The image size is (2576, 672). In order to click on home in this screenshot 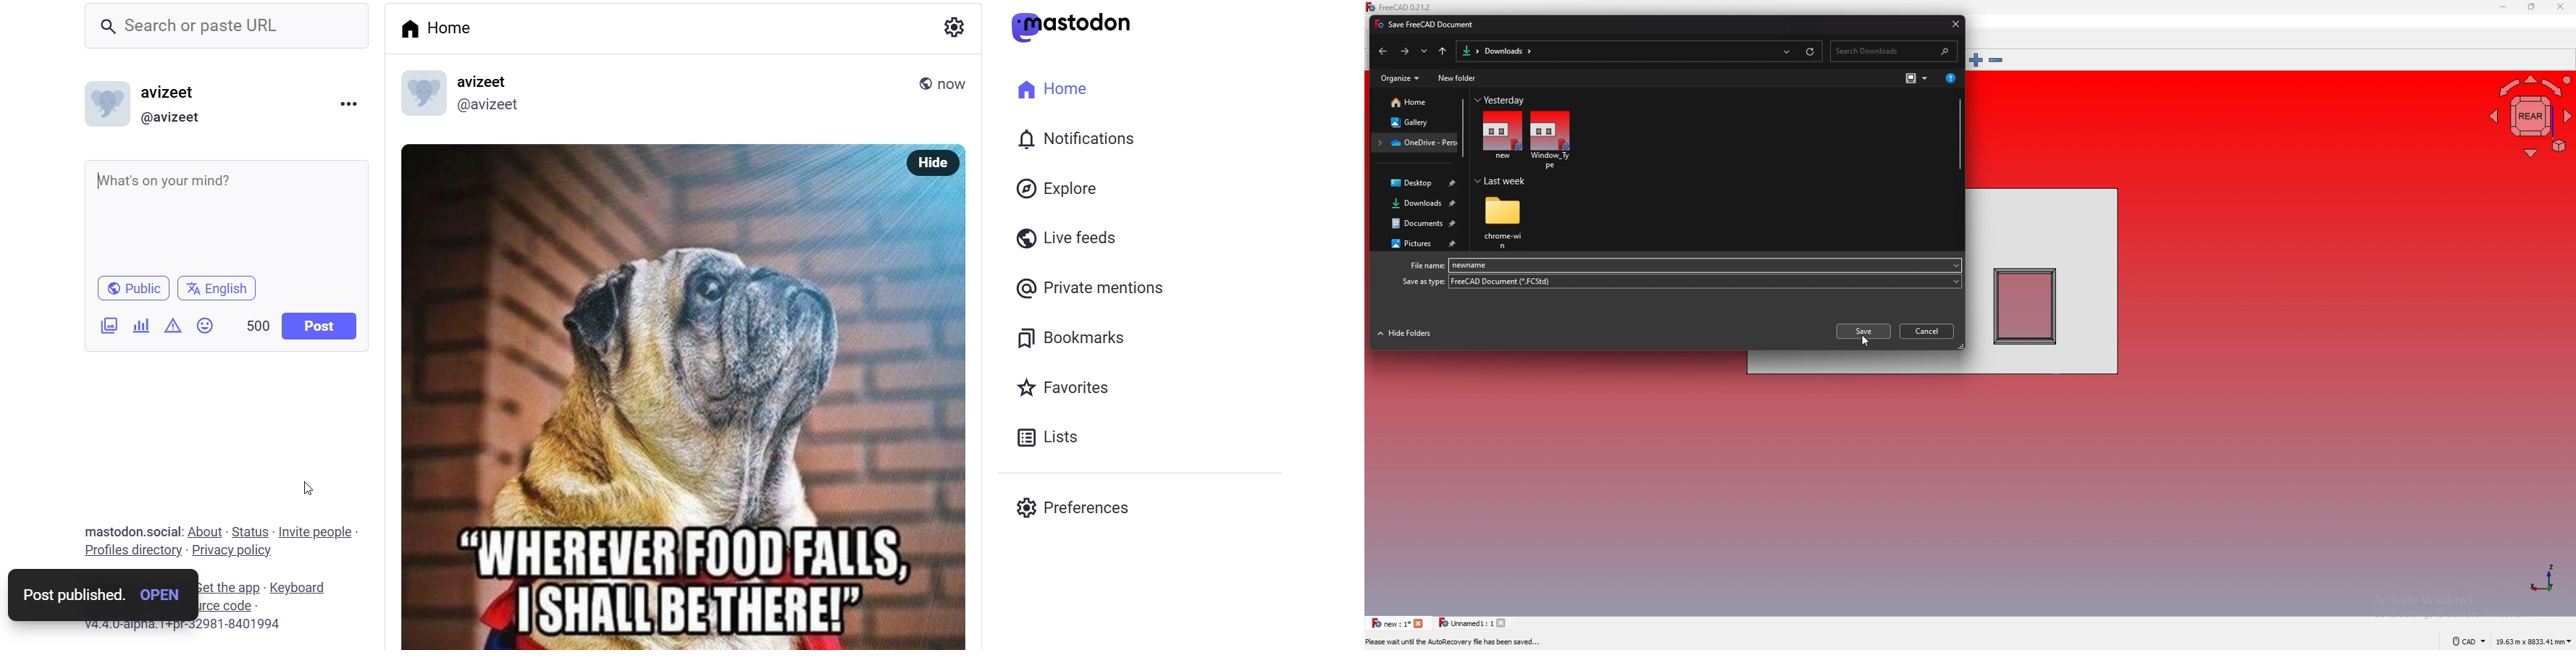, I will do `click(1057, 88)`.